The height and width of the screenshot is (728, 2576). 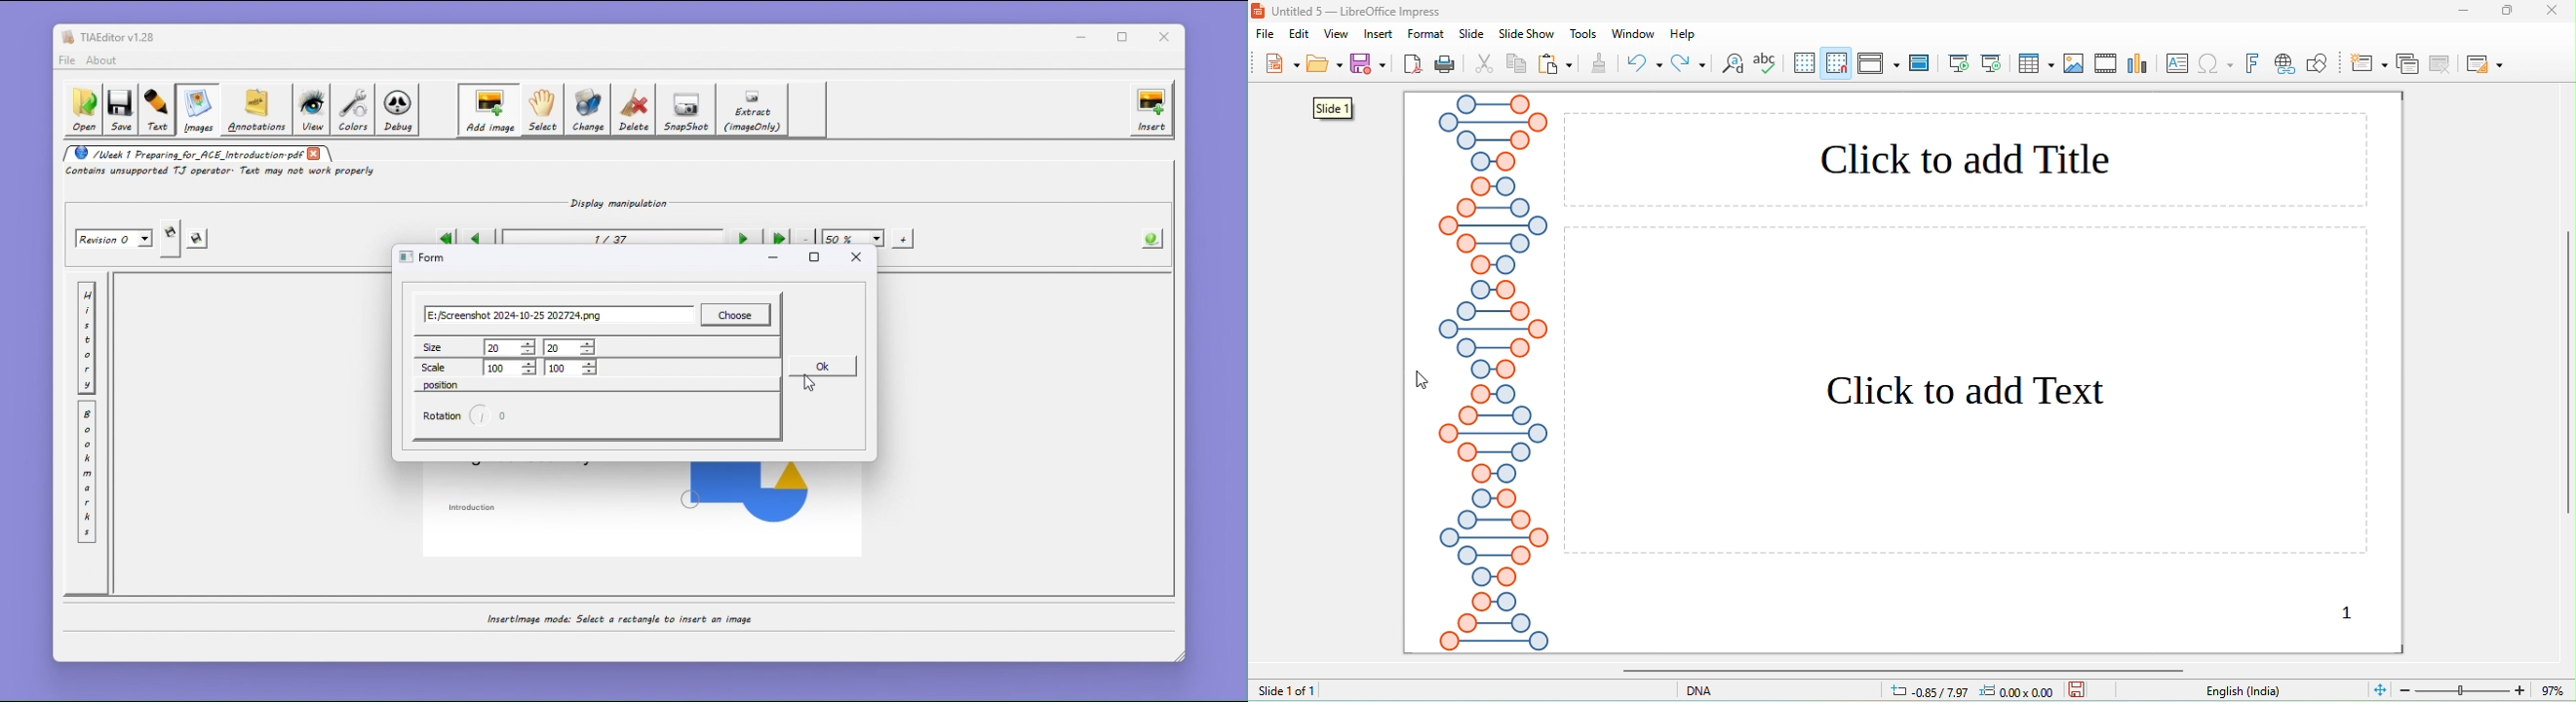 What do you see at coordinates (1444, 65) in the screenshot?
I see `print` at bounding box center [1444, 65].